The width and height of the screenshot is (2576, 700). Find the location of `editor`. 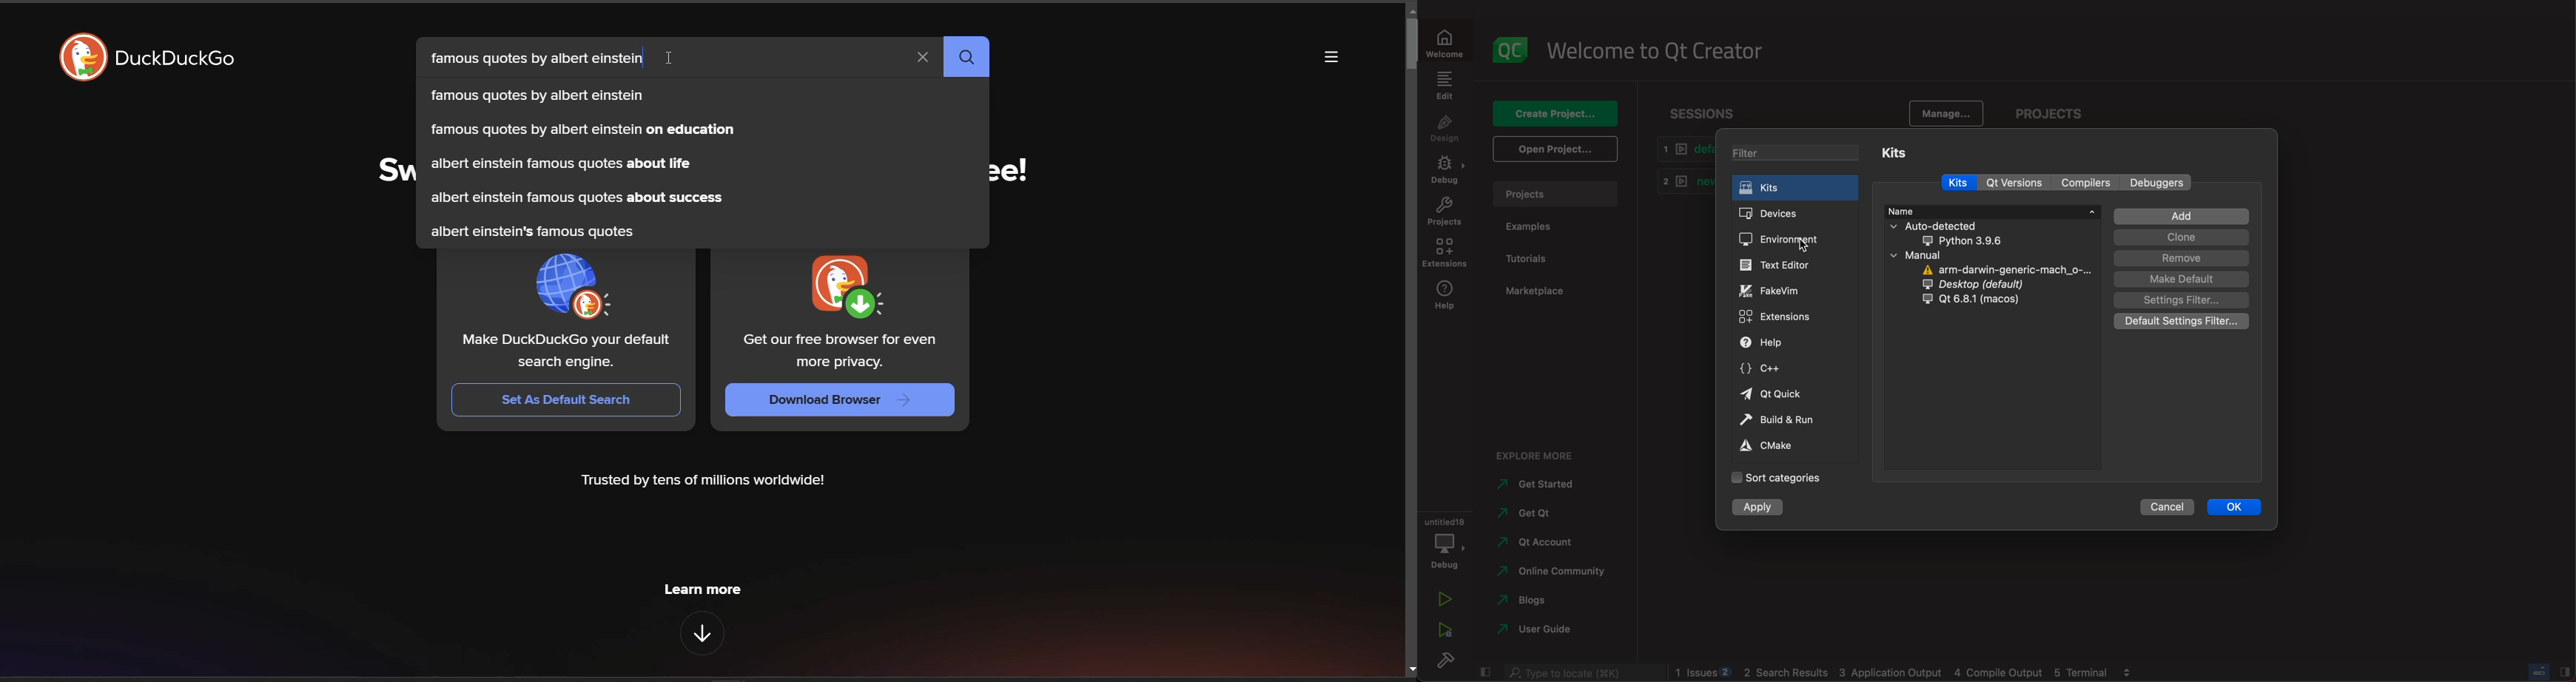

editor is located at coordinates (1780, 266).